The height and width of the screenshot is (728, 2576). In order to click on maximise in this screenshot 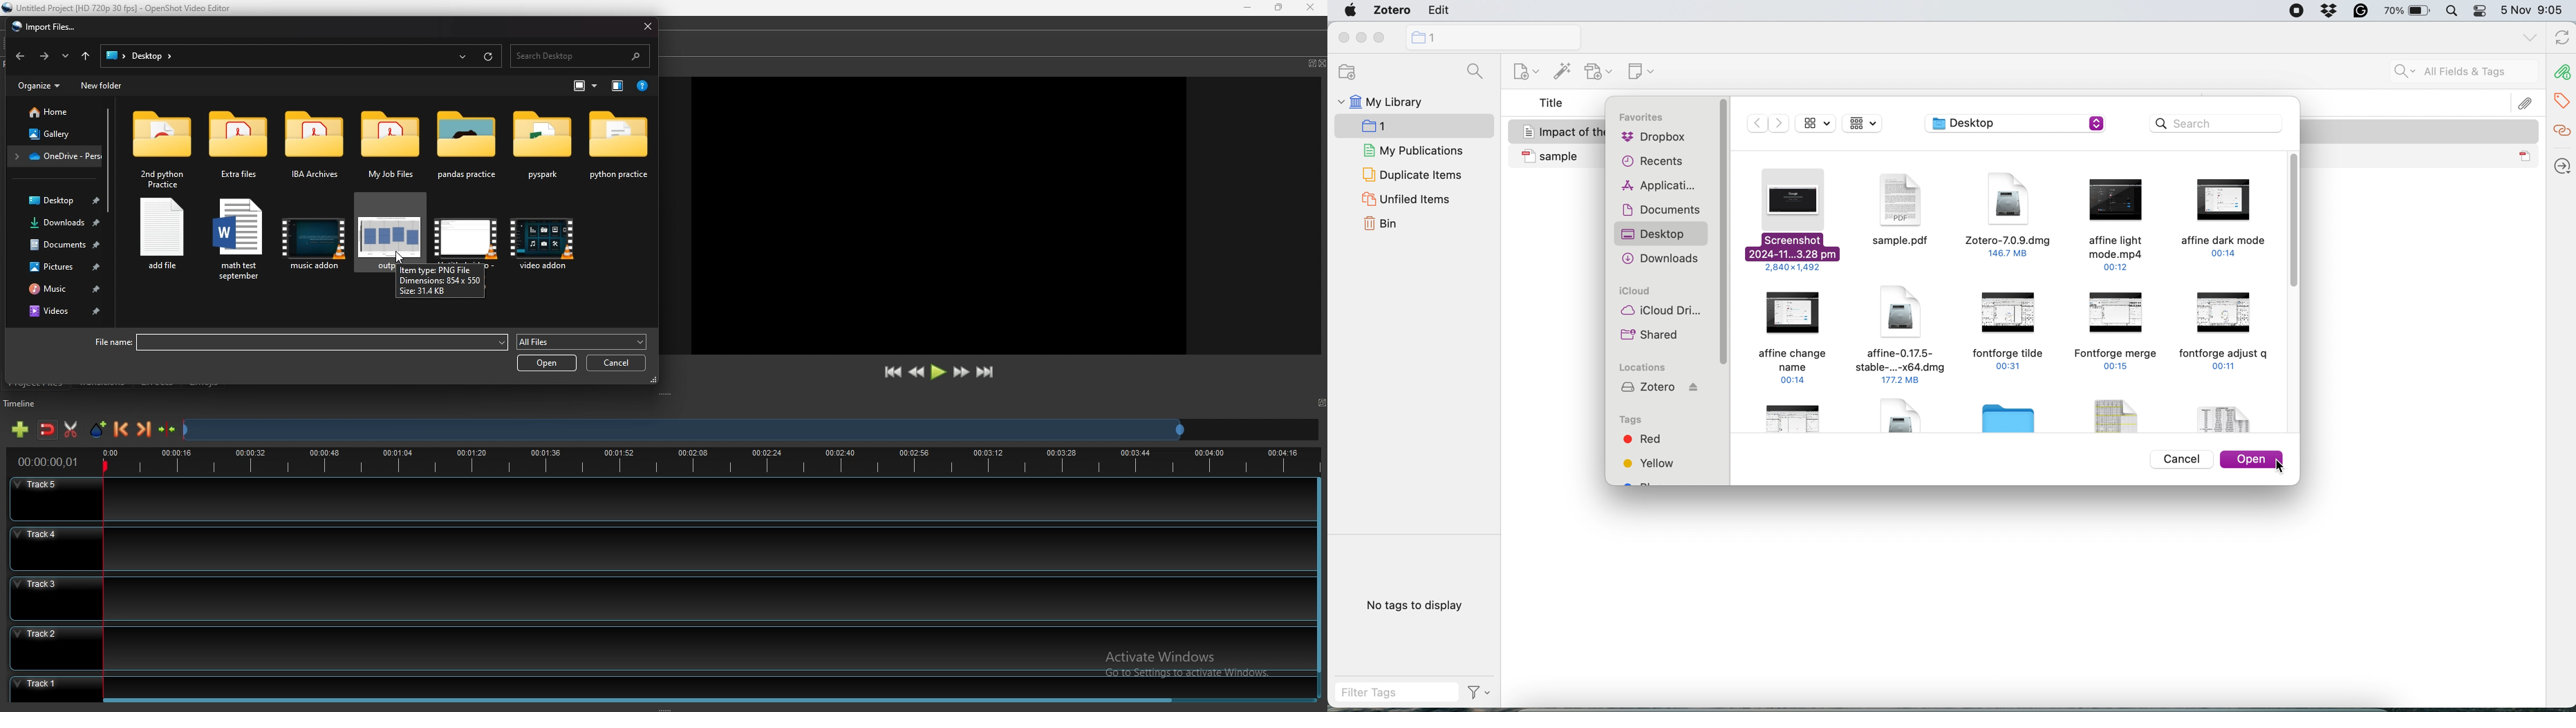, I will do `click(1383, 38)`.